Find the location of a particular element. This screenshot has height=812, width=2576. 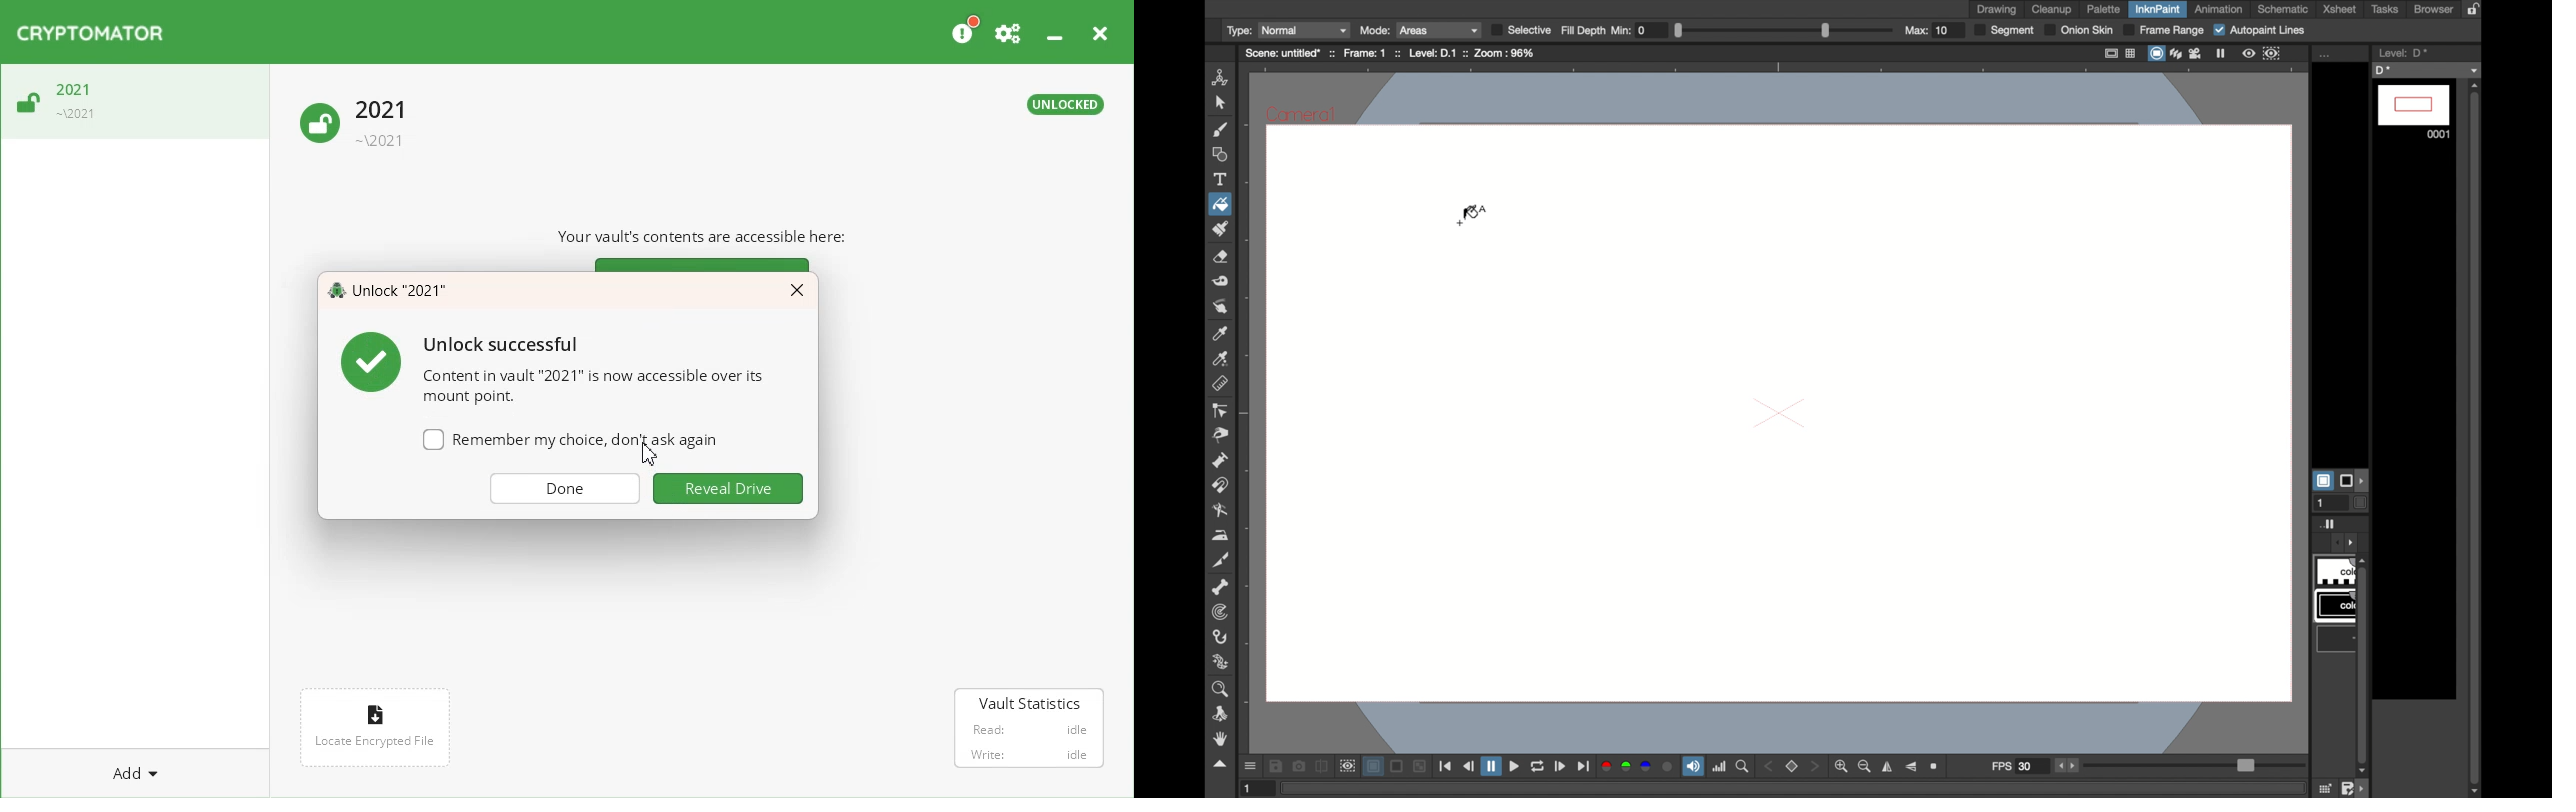

Fill Depth is located at coordinates (1584, 31).